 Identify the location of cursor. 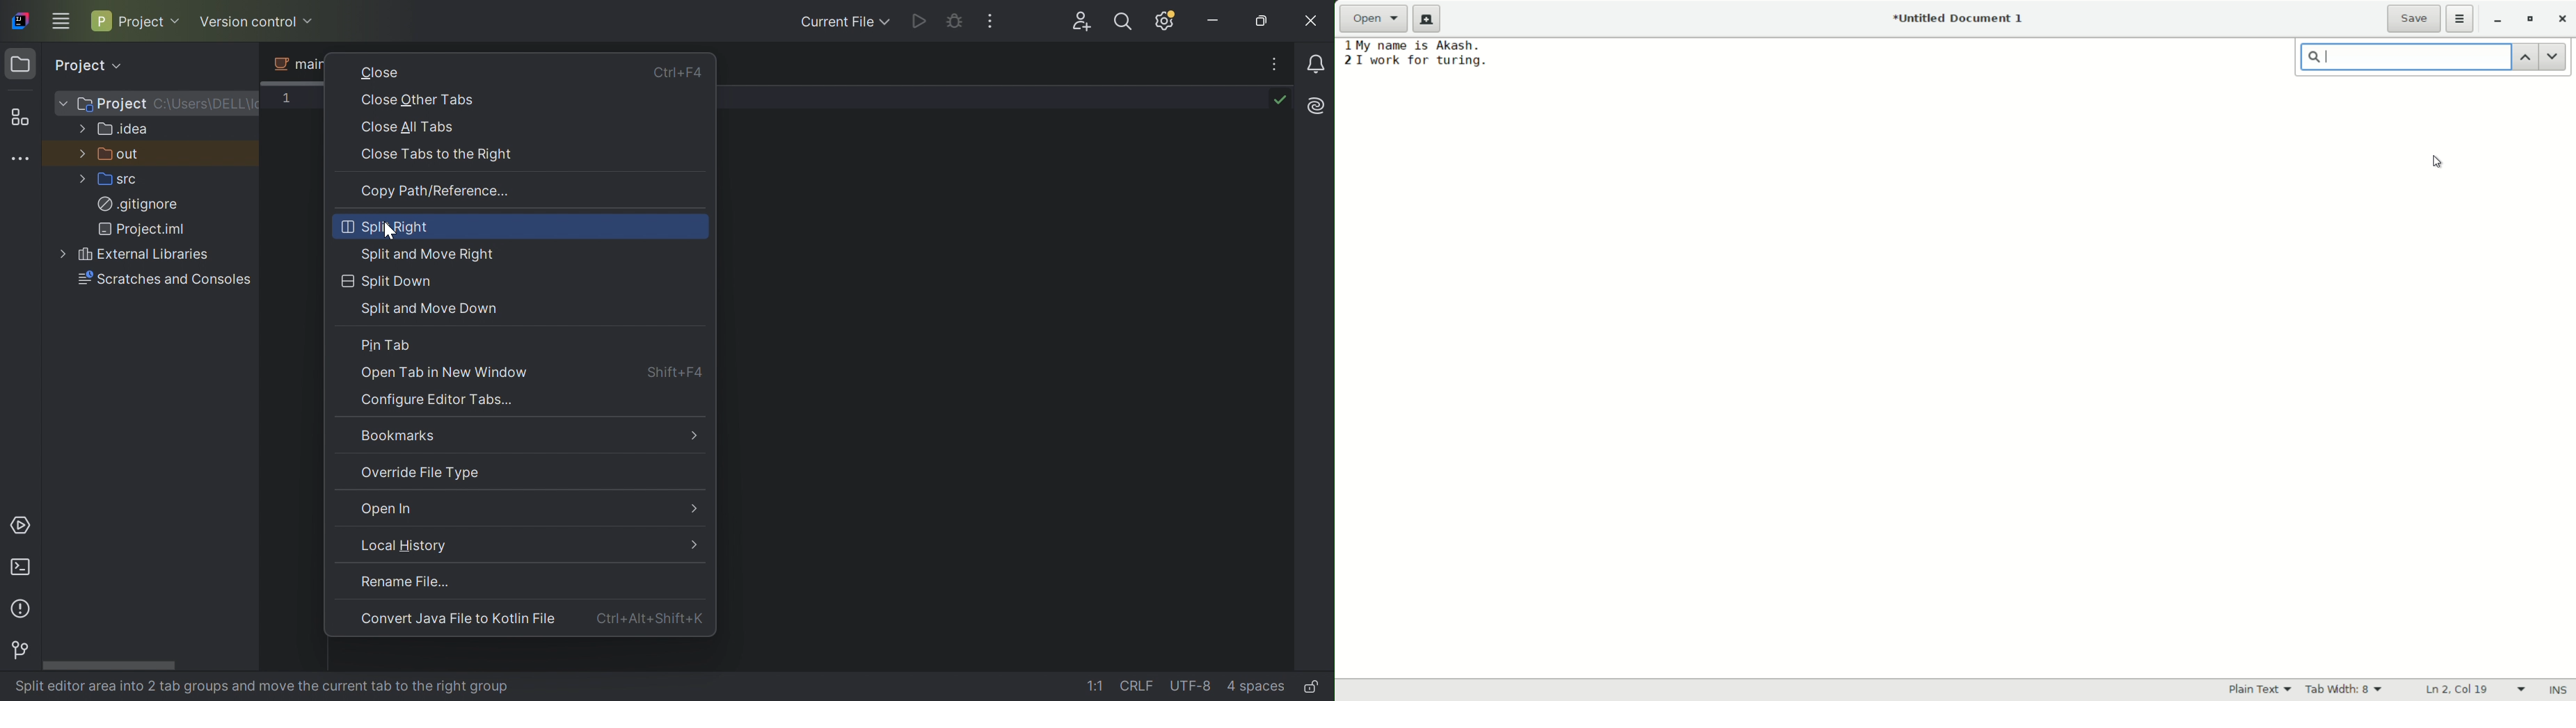
(2436, 159).